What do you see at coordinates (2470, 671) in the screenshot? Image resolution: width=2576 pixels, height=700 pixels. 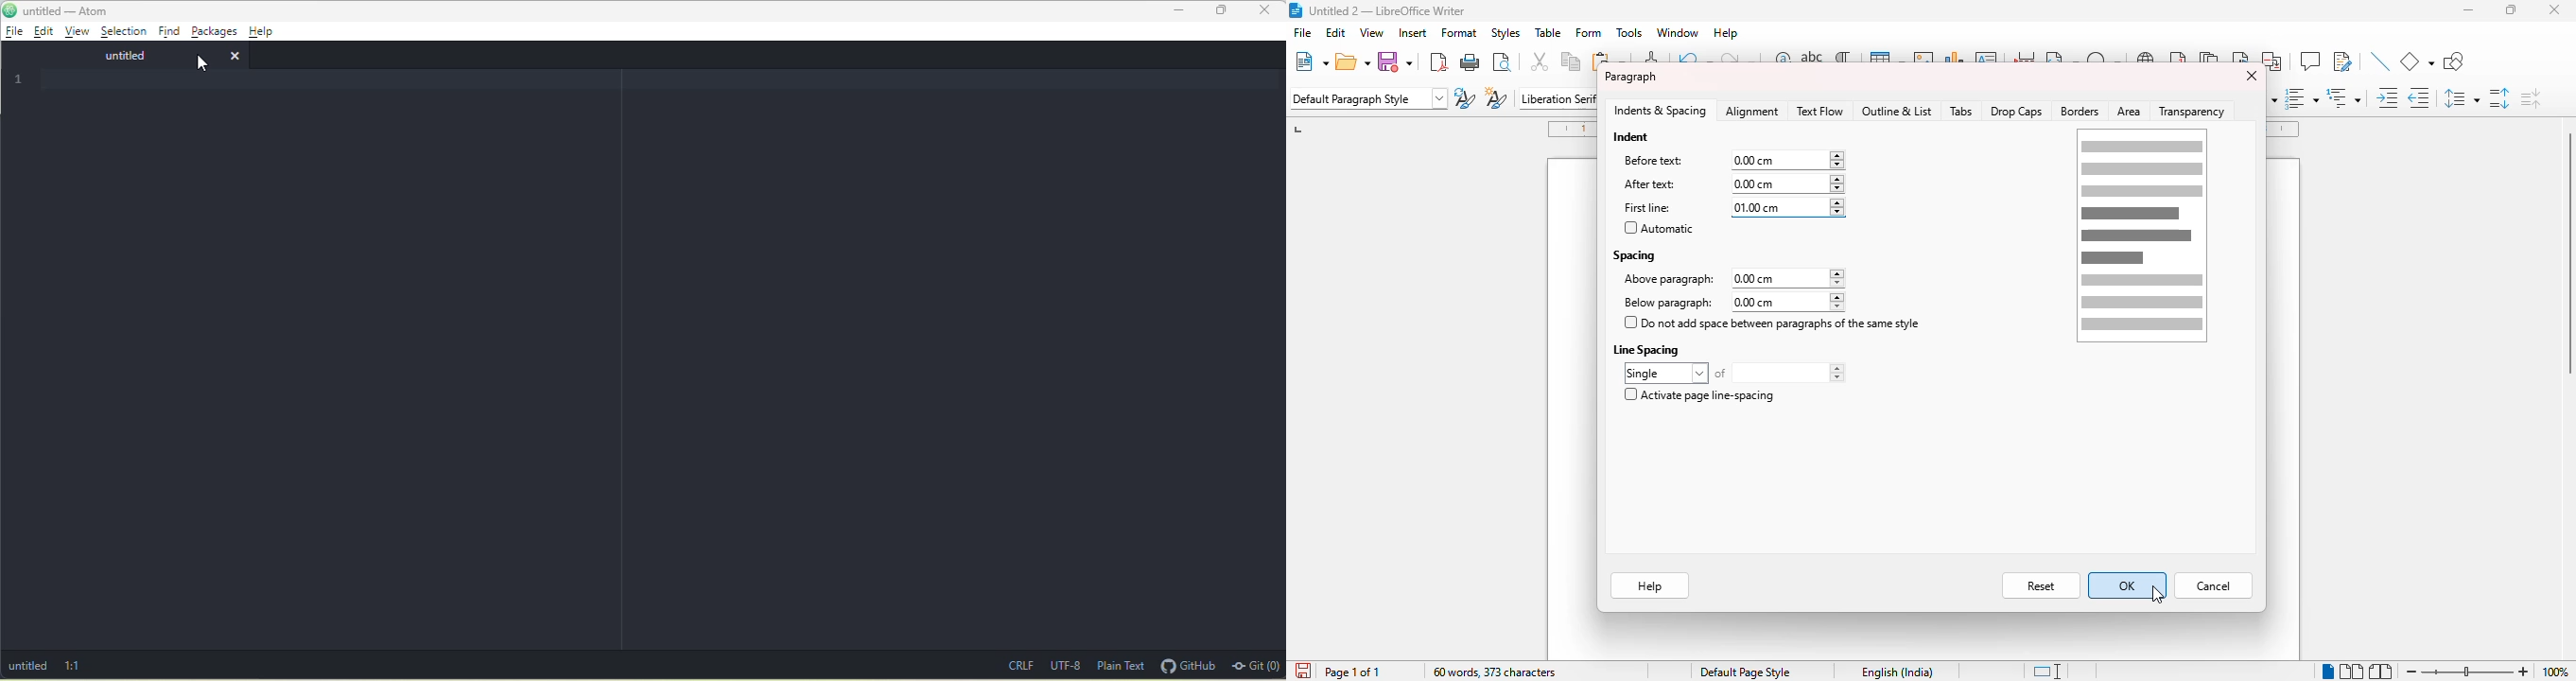 I see `zoom slider` at bounding box center [2470, 671].